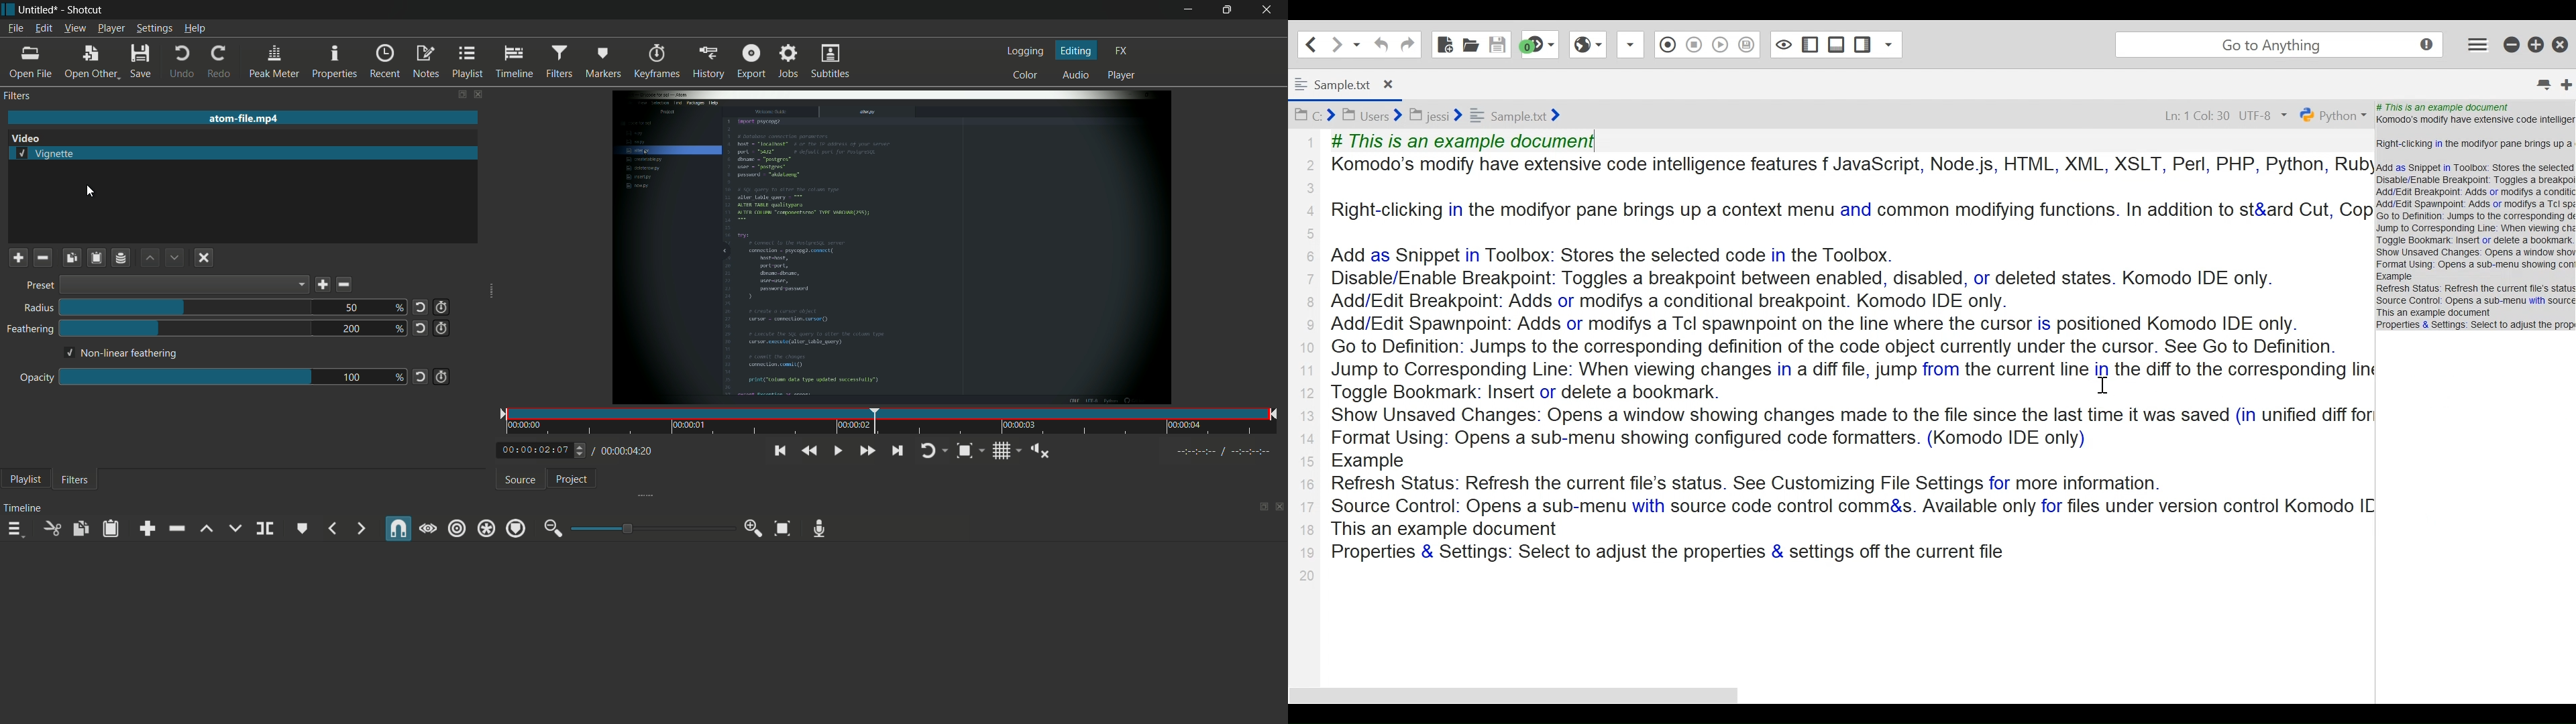 The image size is (2576, 728). I want to click on %, so click(399, 378).